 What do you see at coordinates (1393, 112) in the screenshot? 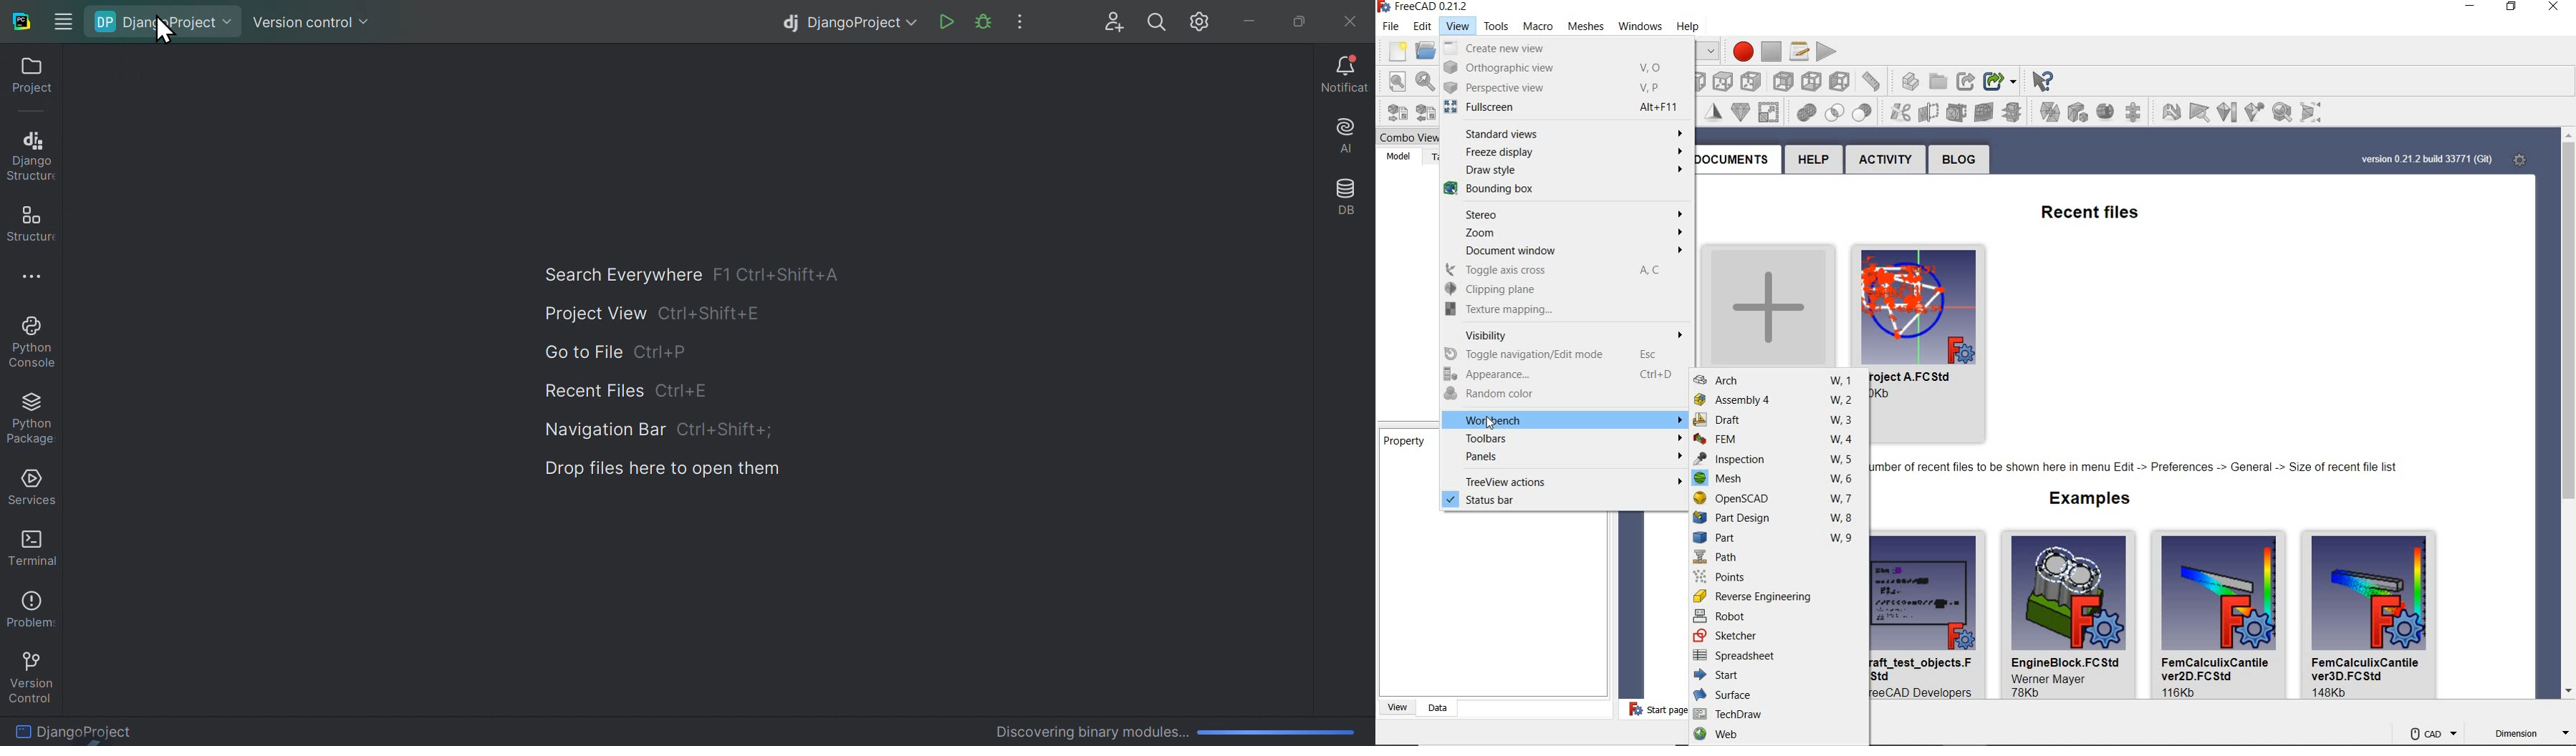
I see `import mesh` at bounding box center [1393, 112].